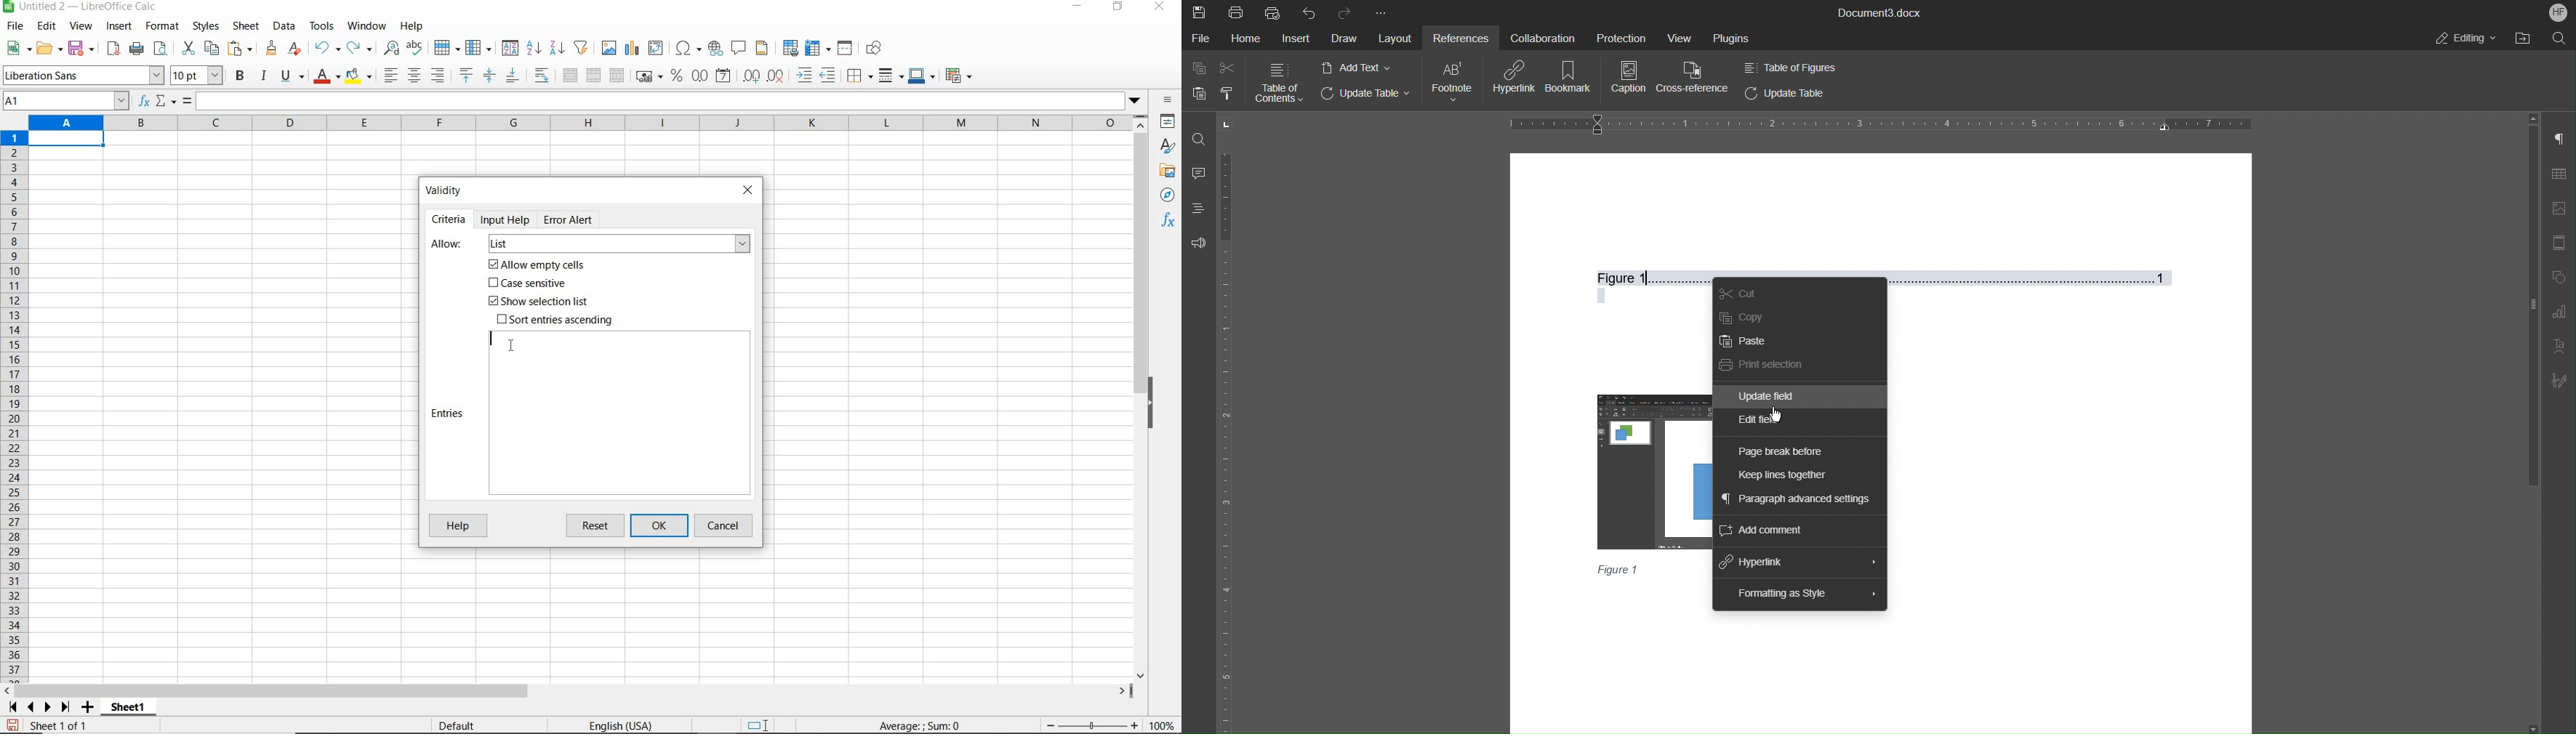 The image size is (2576, 756). I want to click on gallery, so click(1170, 172).